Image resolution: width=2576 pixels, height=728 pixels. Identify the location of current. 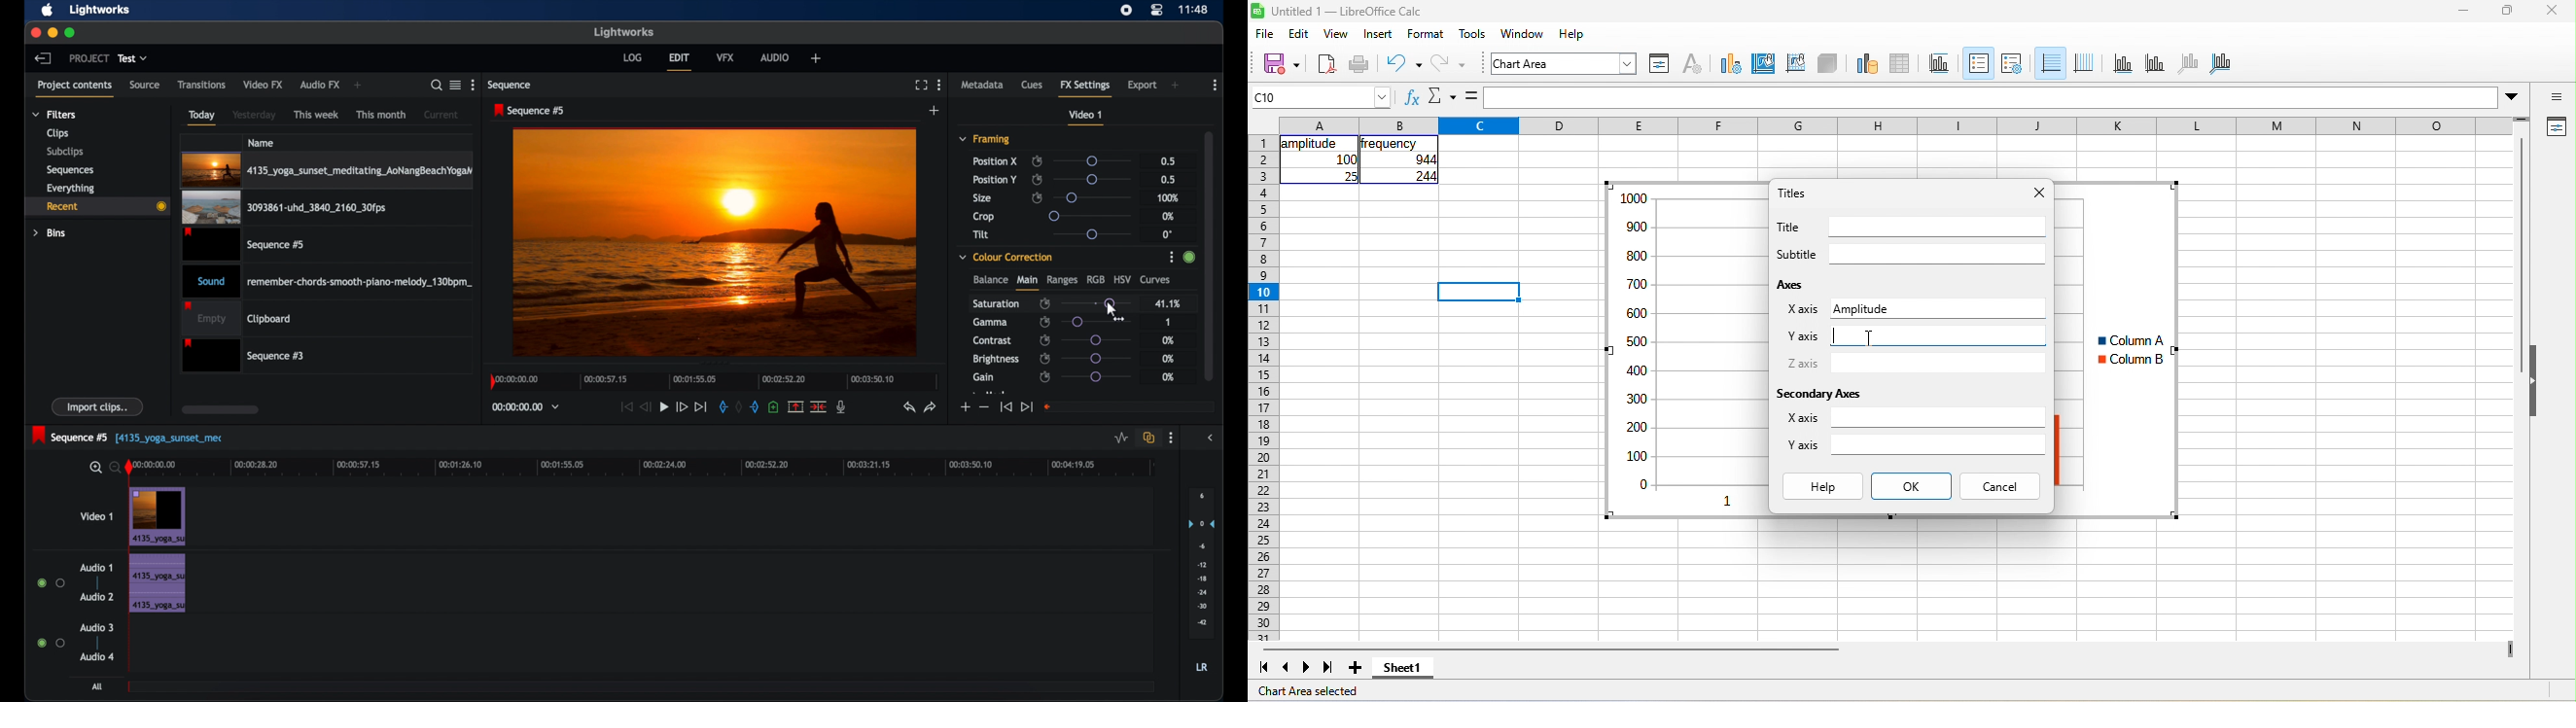
(441, 114).